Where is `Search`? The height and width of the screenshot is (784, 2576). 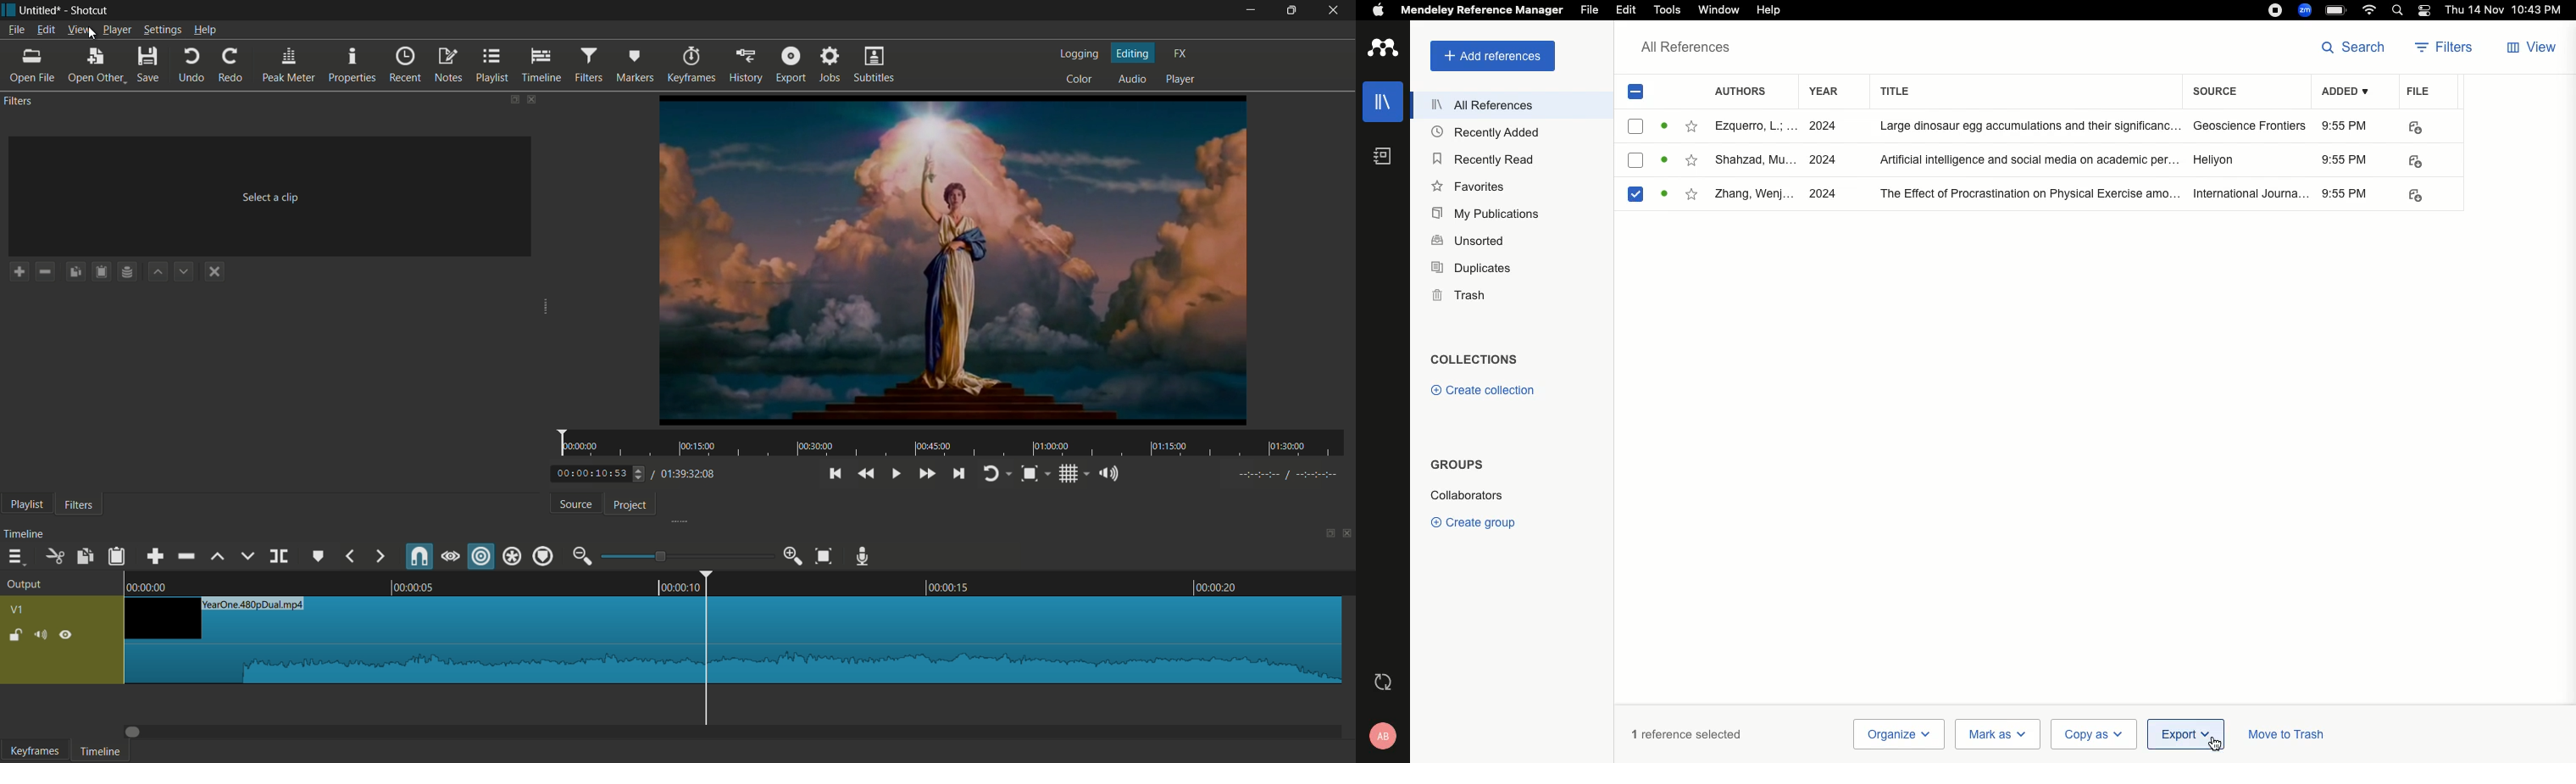
Search is located at coordinates (2400, 10).